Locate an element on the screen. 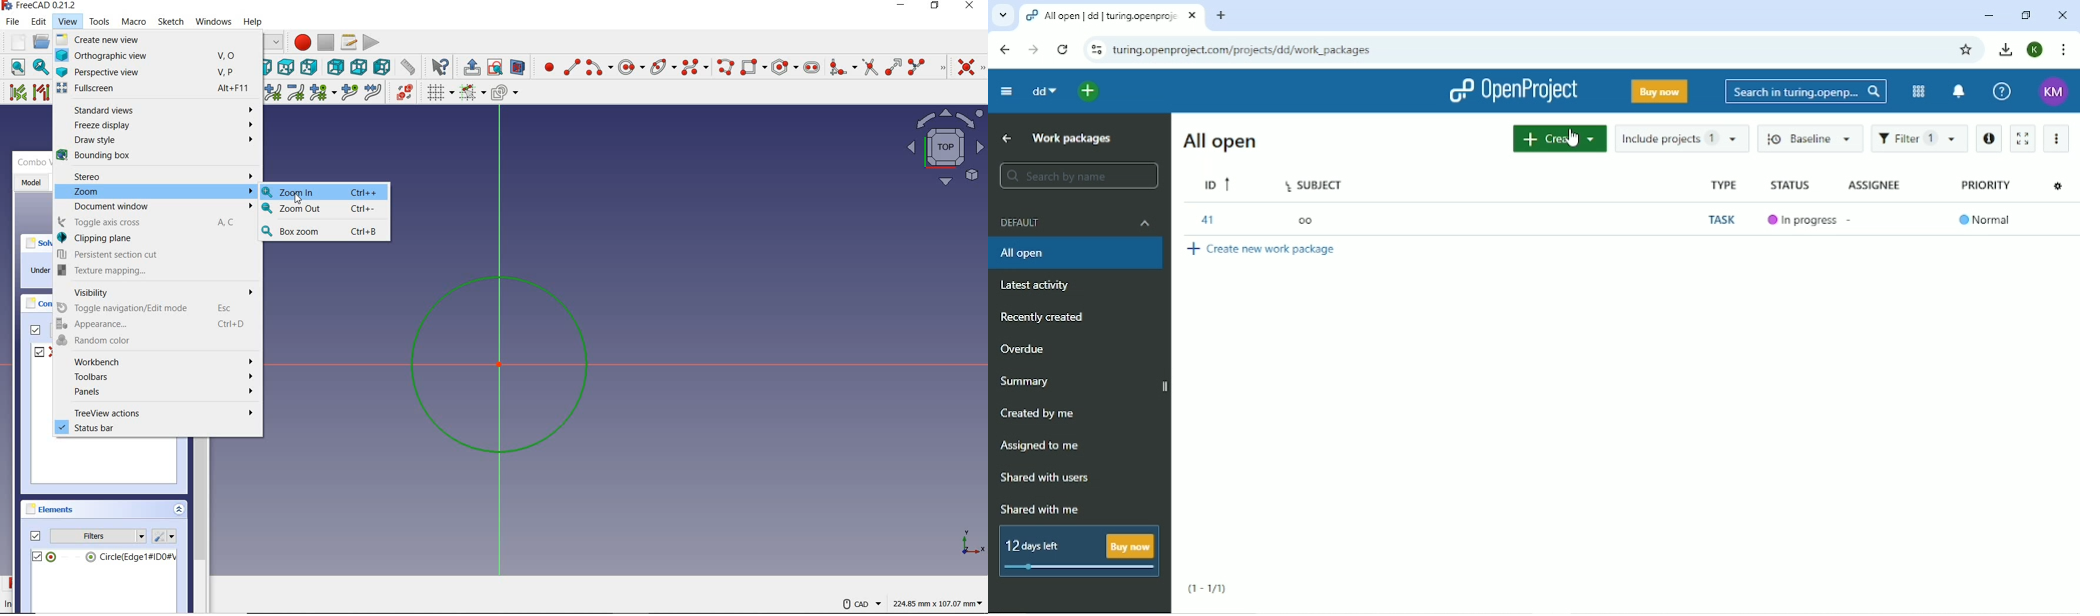 The width and height of the screenshot is (2100, 616). sketch is located at coordinates (172, 22).